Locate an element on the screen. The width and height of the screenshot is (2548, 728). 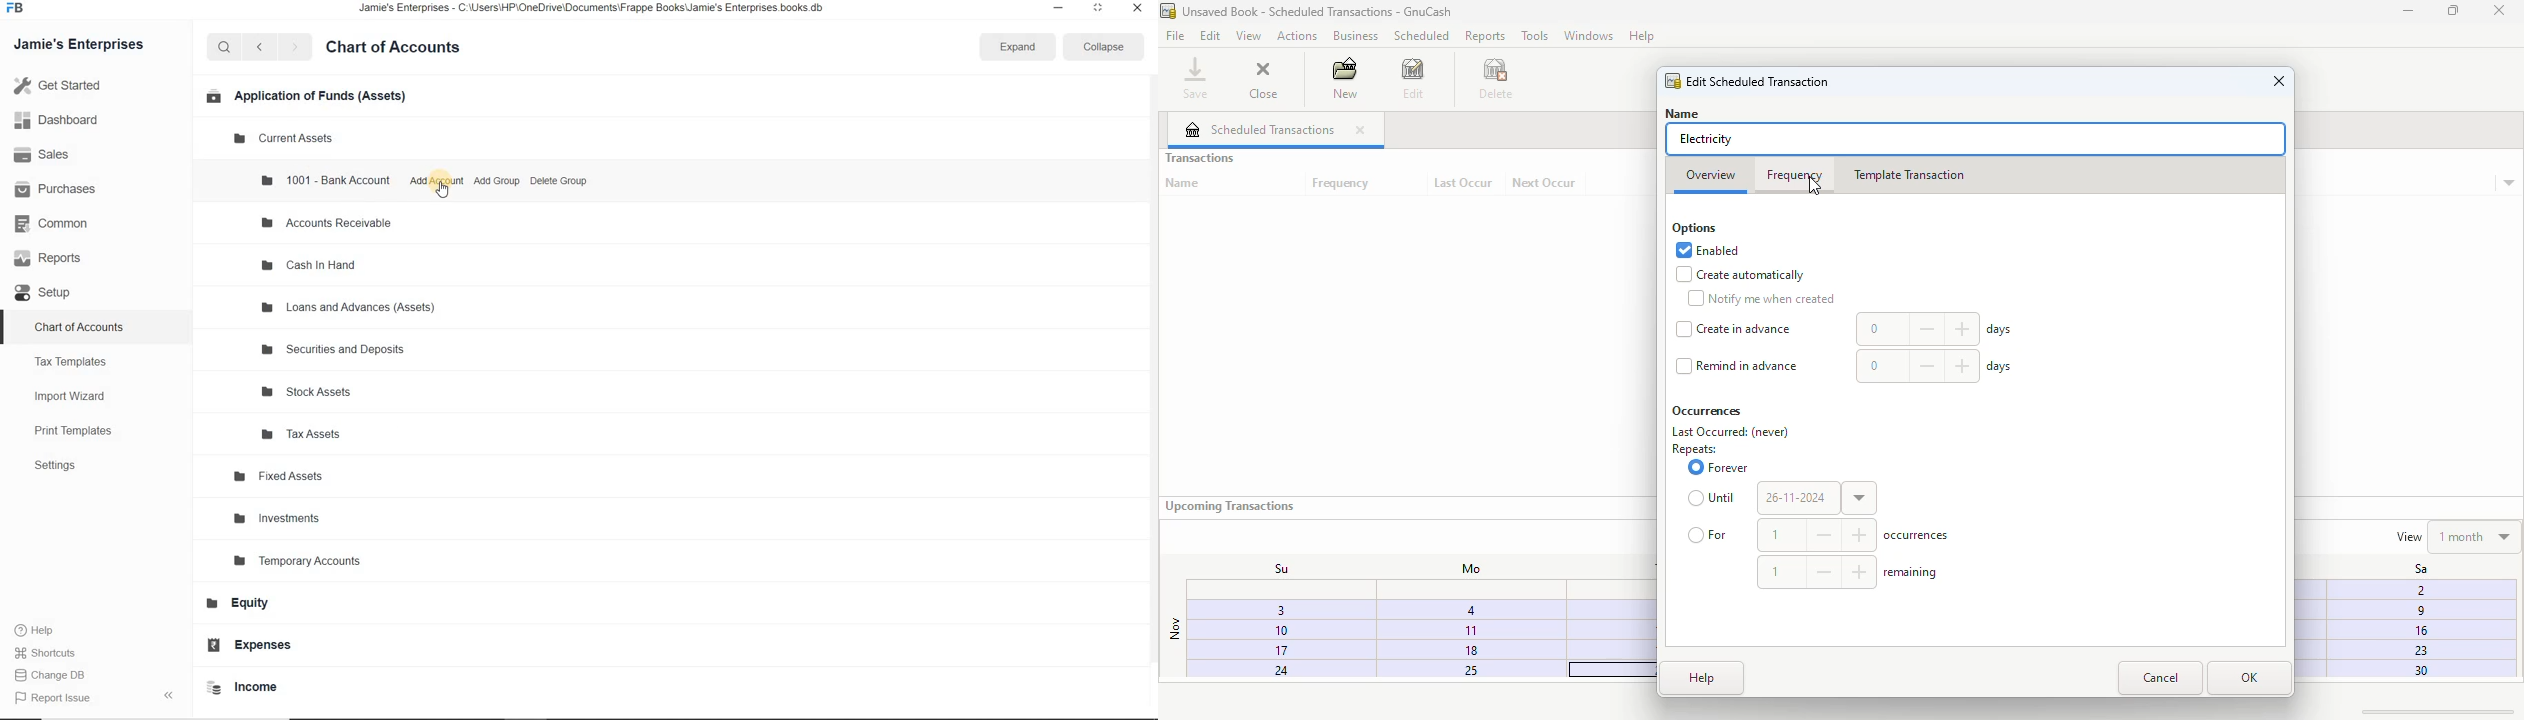
17 is located at coordinates (1262, 652).